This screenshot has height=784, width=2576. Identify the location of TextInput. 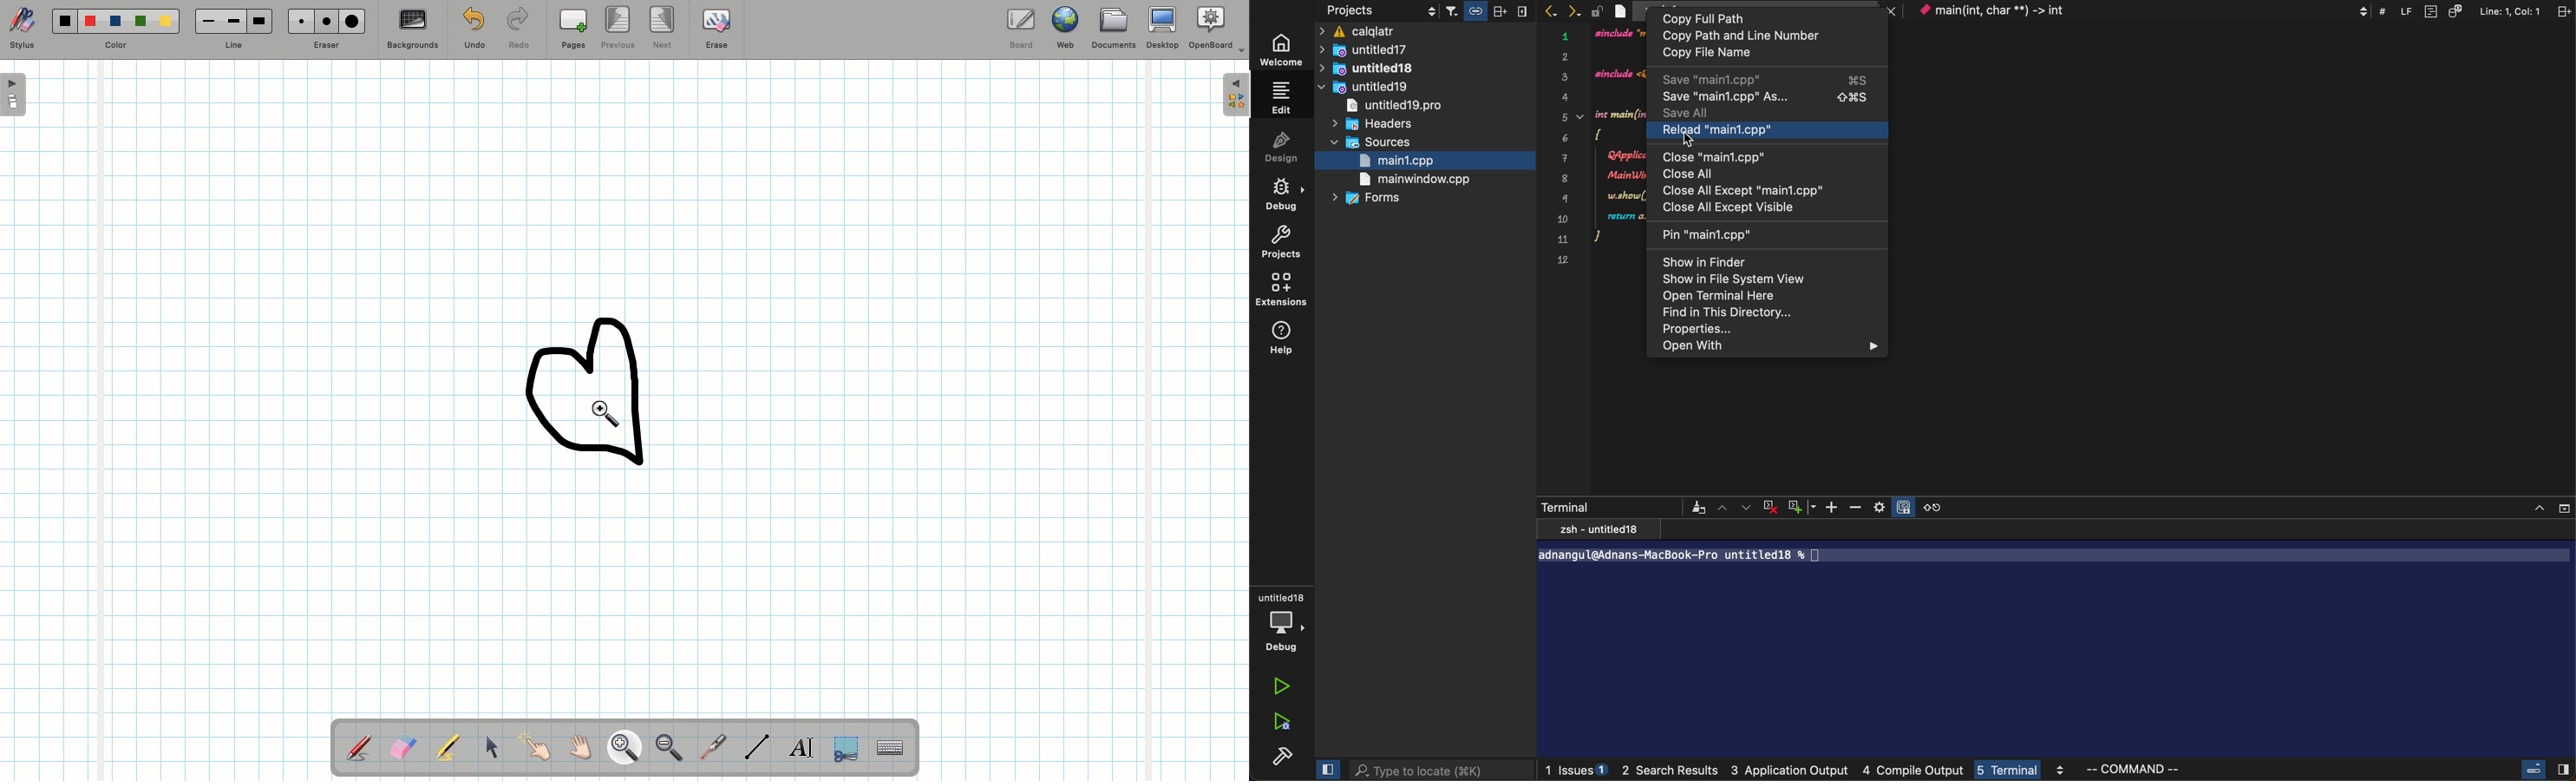
(889, 746).